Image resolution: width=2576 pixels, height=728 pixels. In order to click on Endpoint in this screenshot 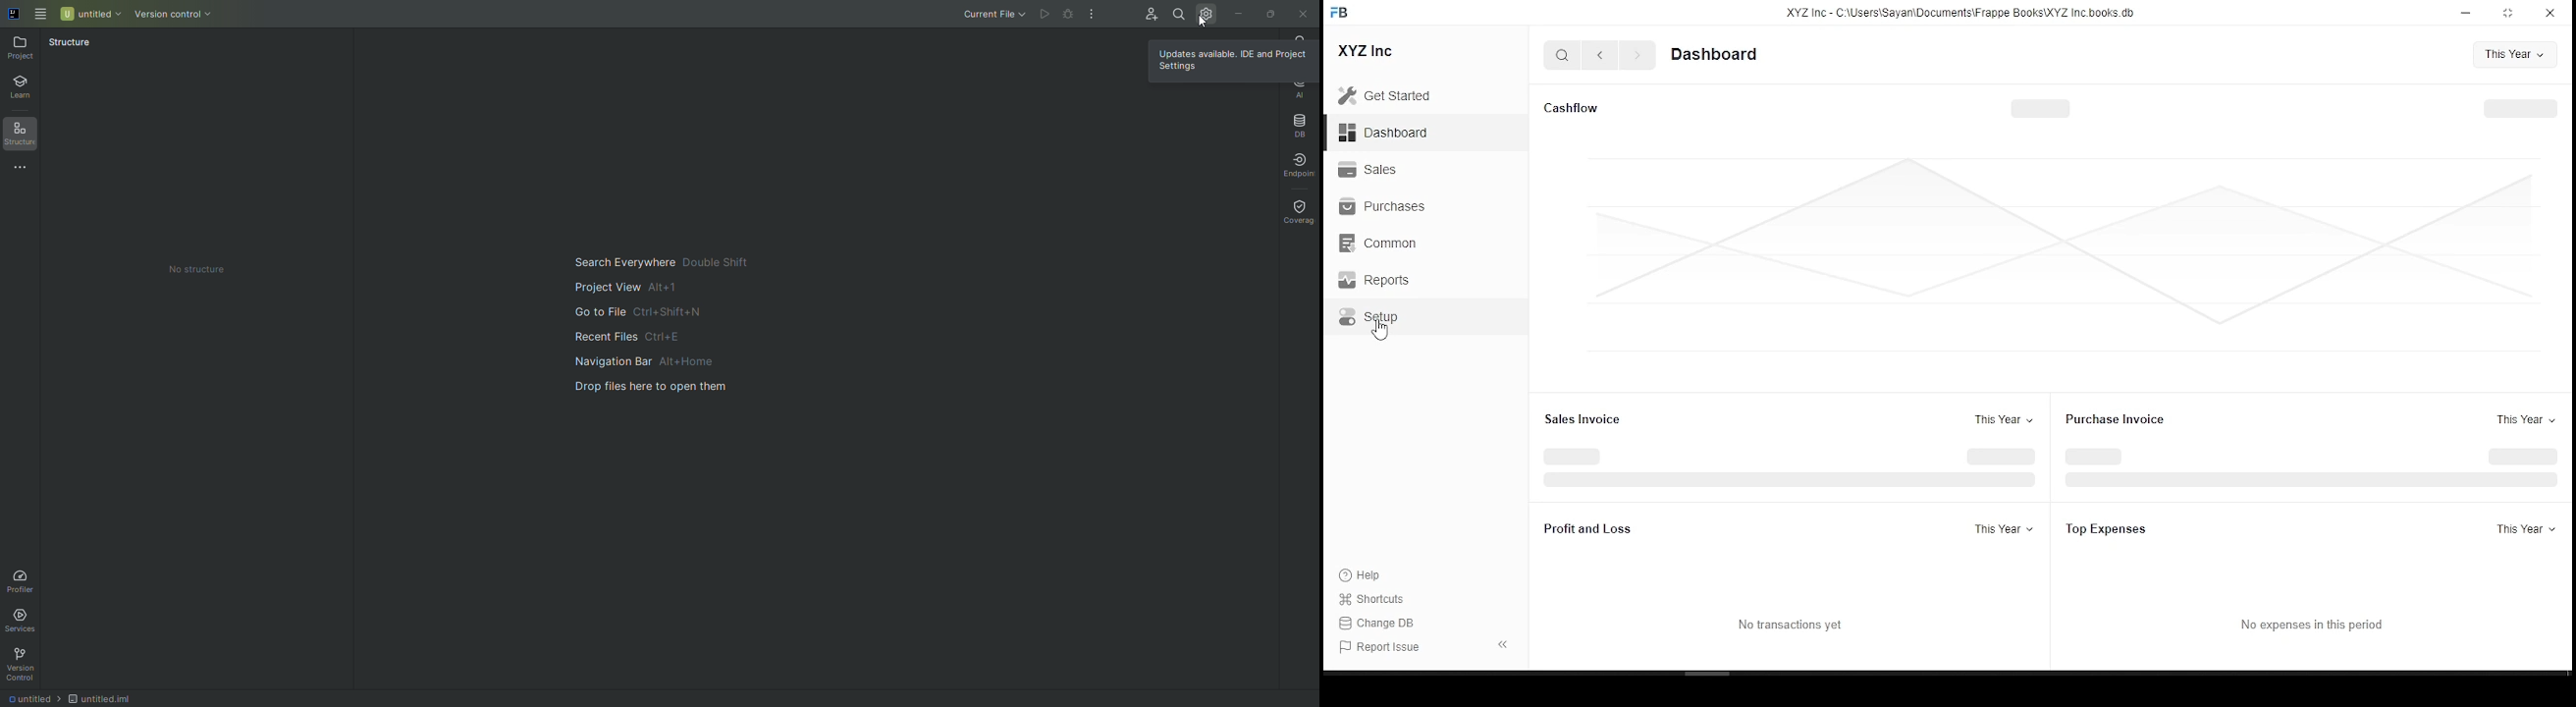, I will do `click(1294, 164)`.